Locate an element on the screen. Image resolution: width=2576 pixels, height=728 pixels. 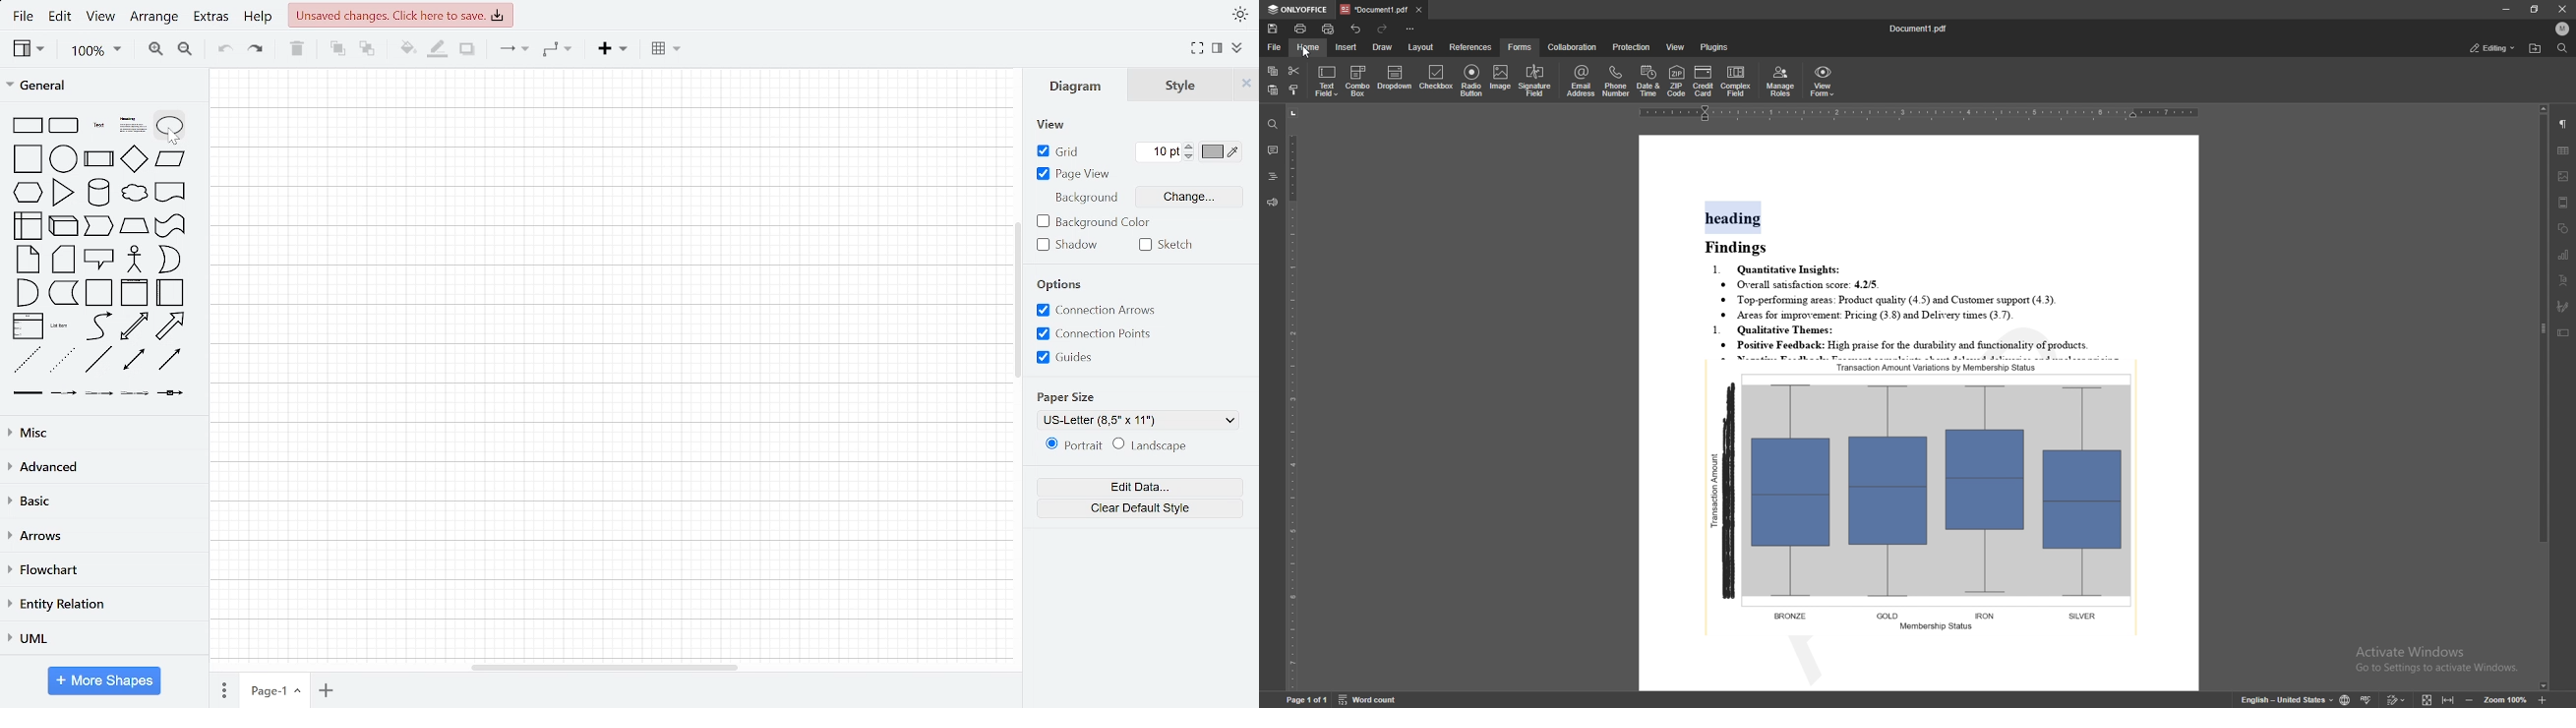
view is located at coordinates (29, 49).